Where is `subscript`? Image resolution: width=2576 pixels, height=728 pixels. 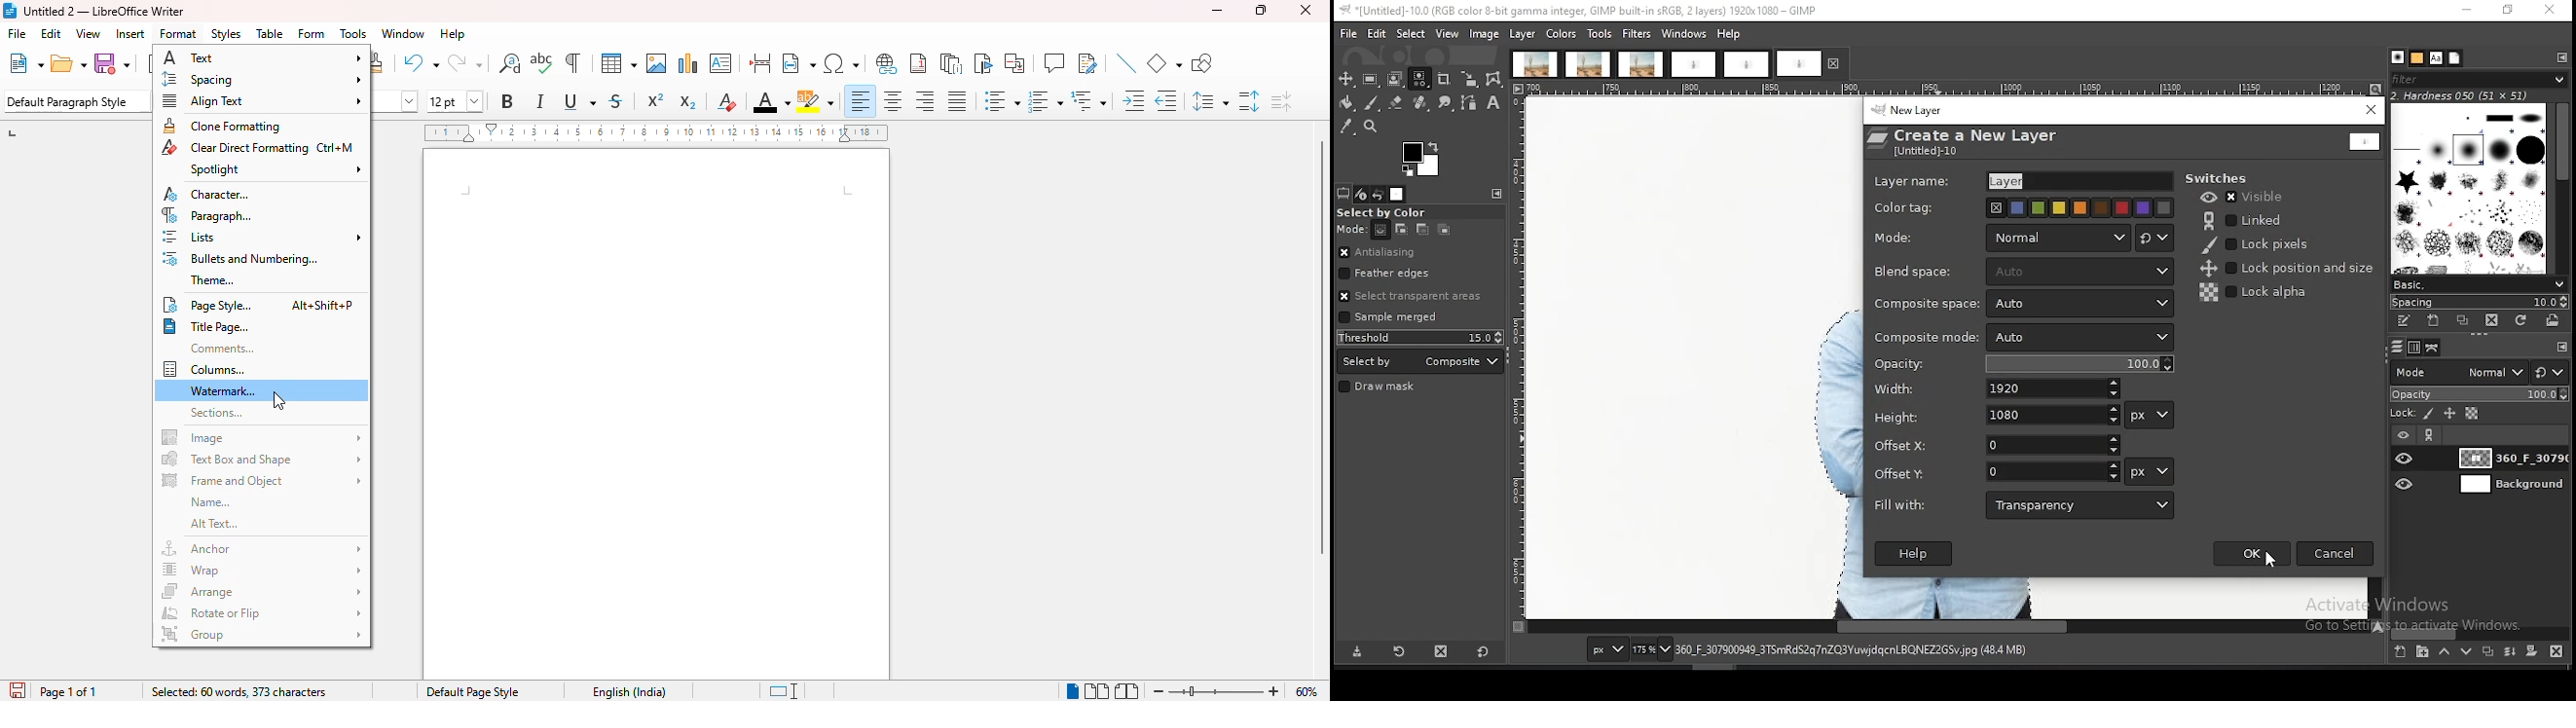
subscript is located at coordinates (687, 102).